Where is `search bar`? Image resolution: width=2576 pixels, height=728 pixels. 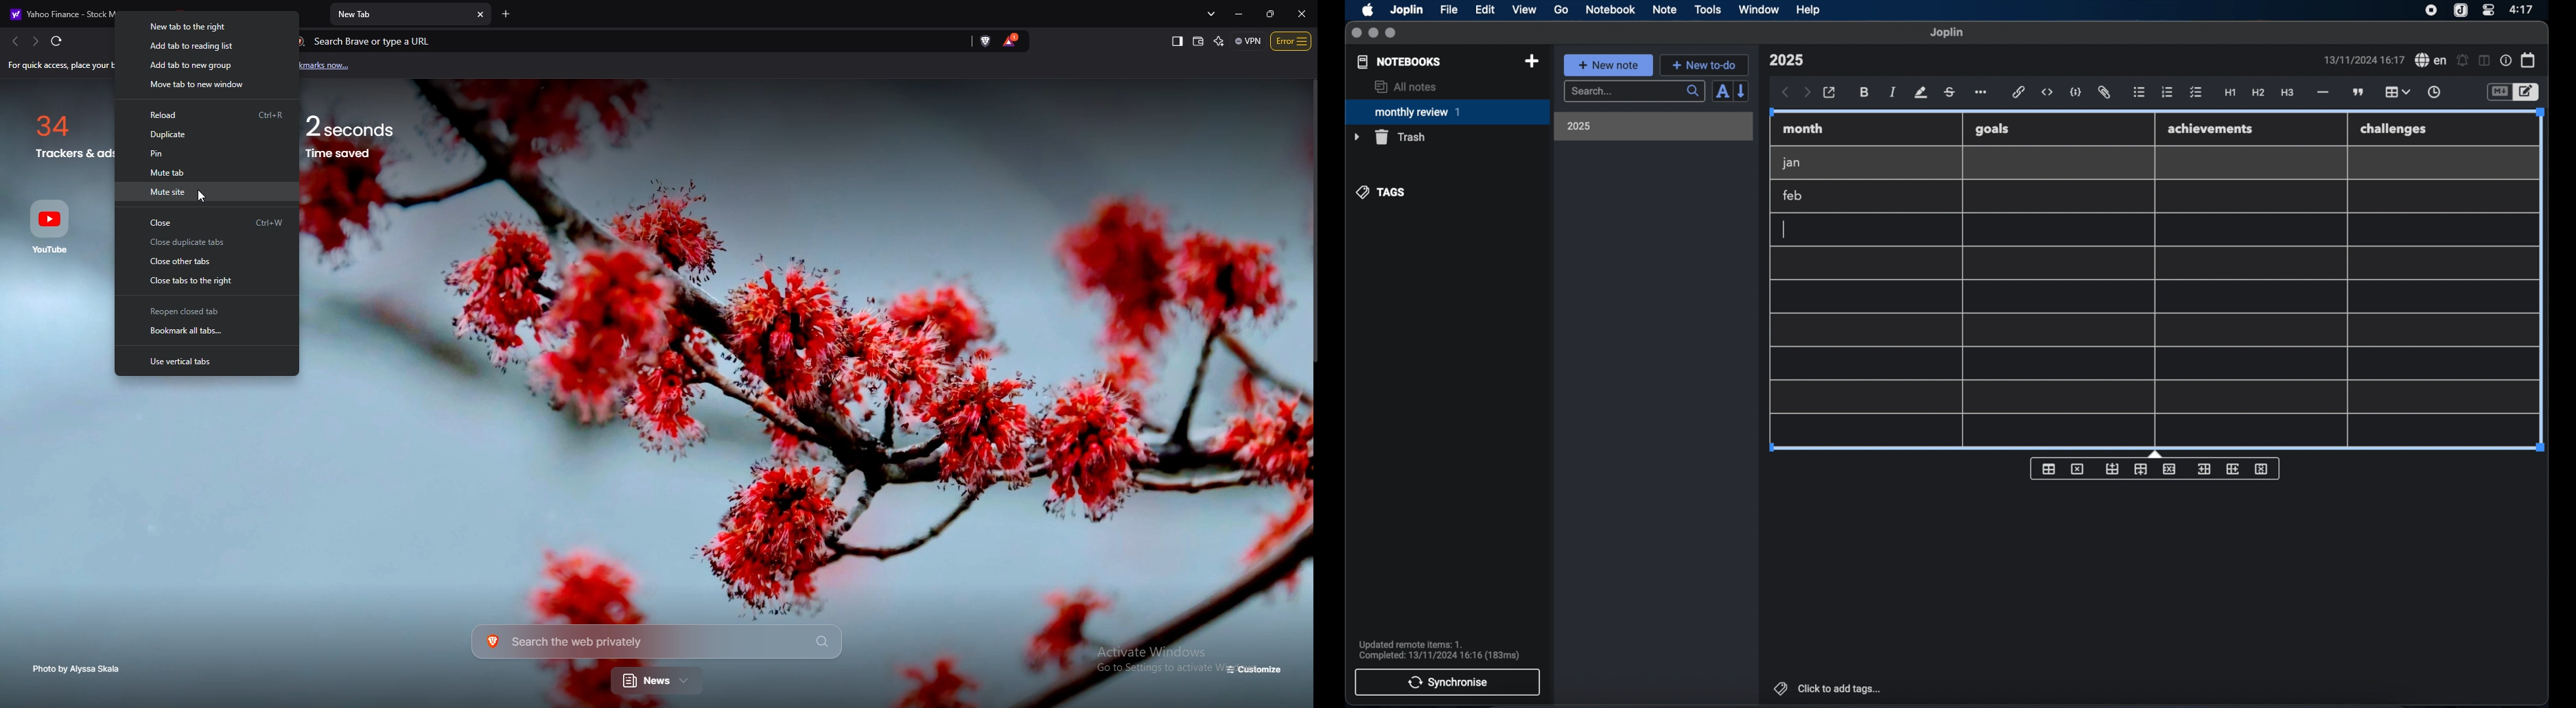 search bar is located at coordinates (1634, 92).